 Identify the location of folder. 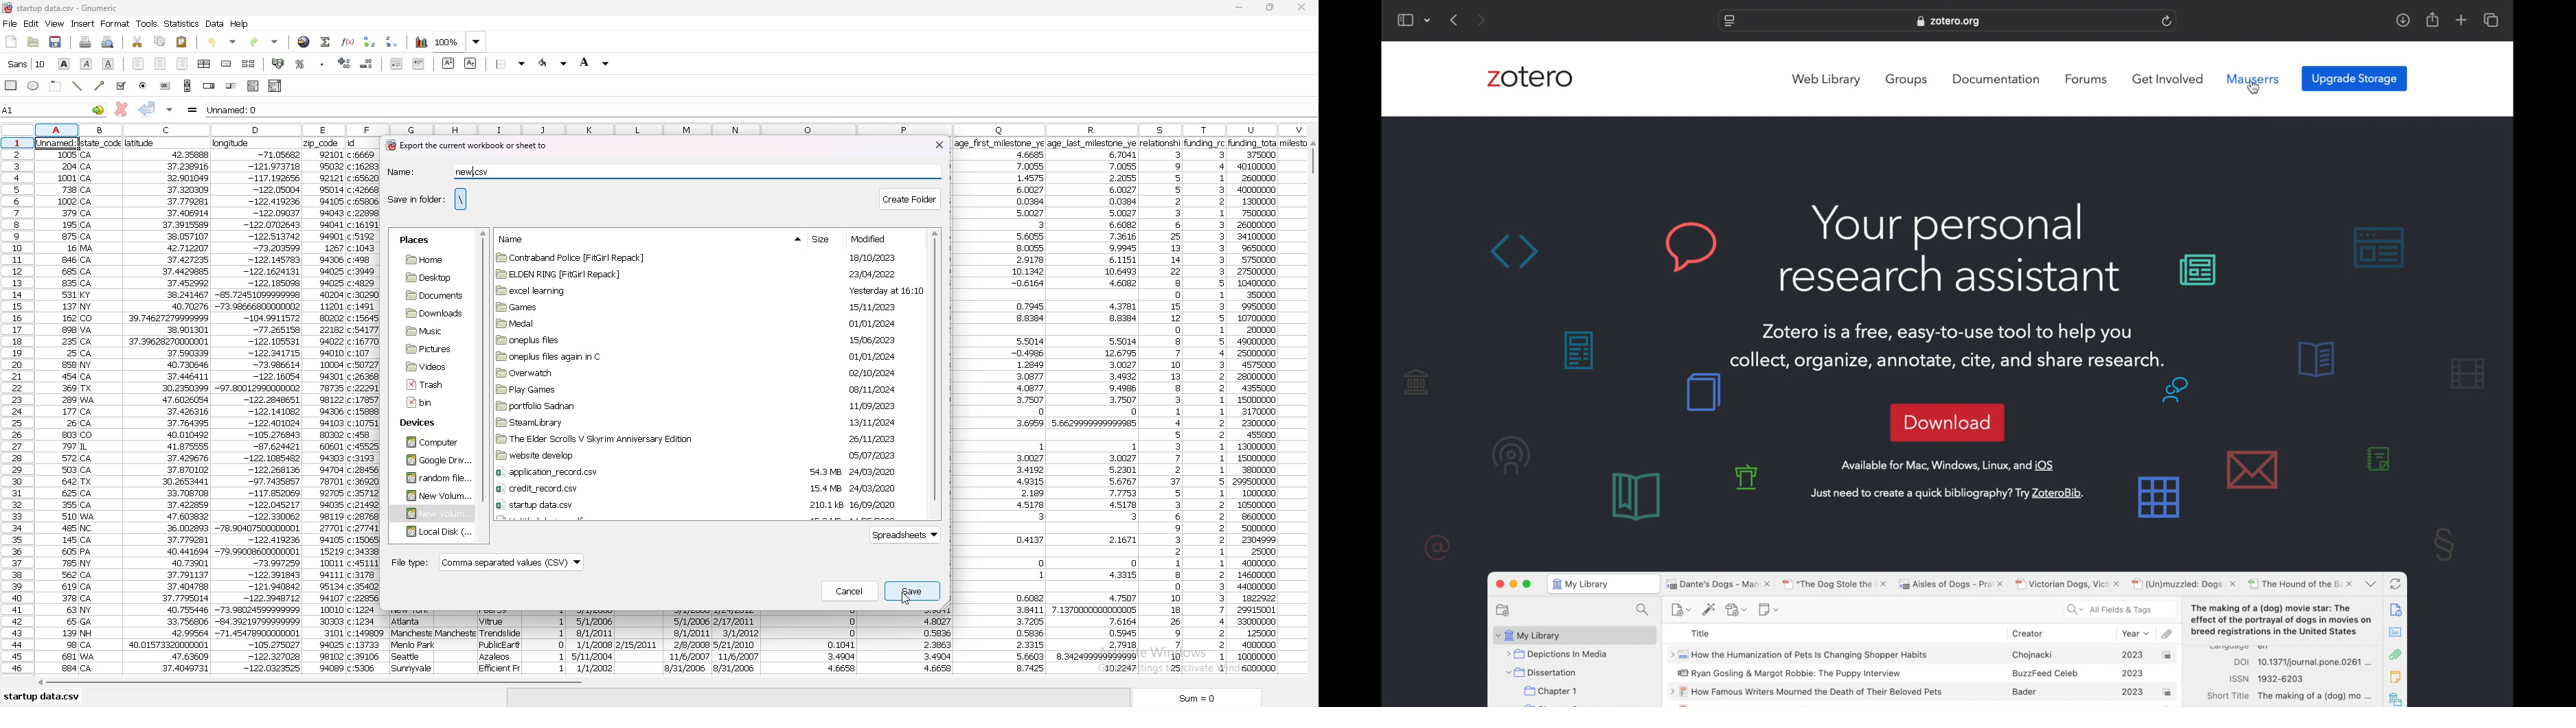
(429, 277).